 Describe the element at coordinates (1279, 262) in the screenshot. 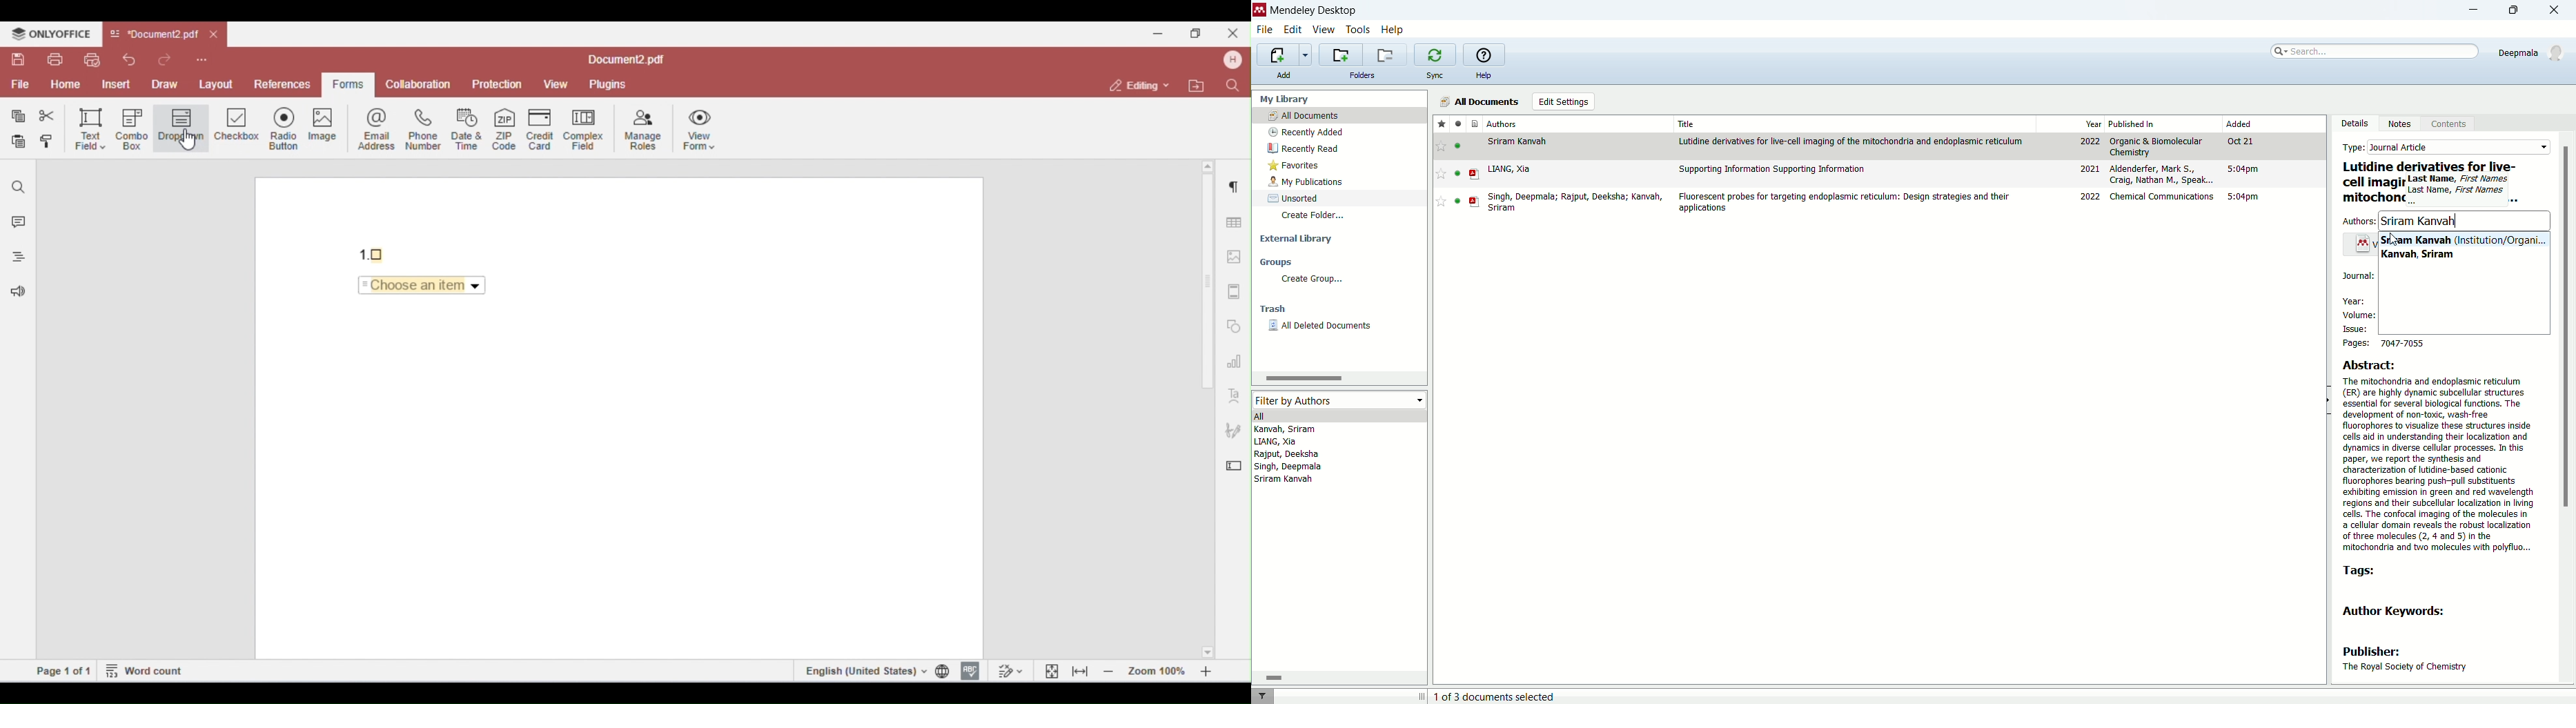

I see `groups` at that location.